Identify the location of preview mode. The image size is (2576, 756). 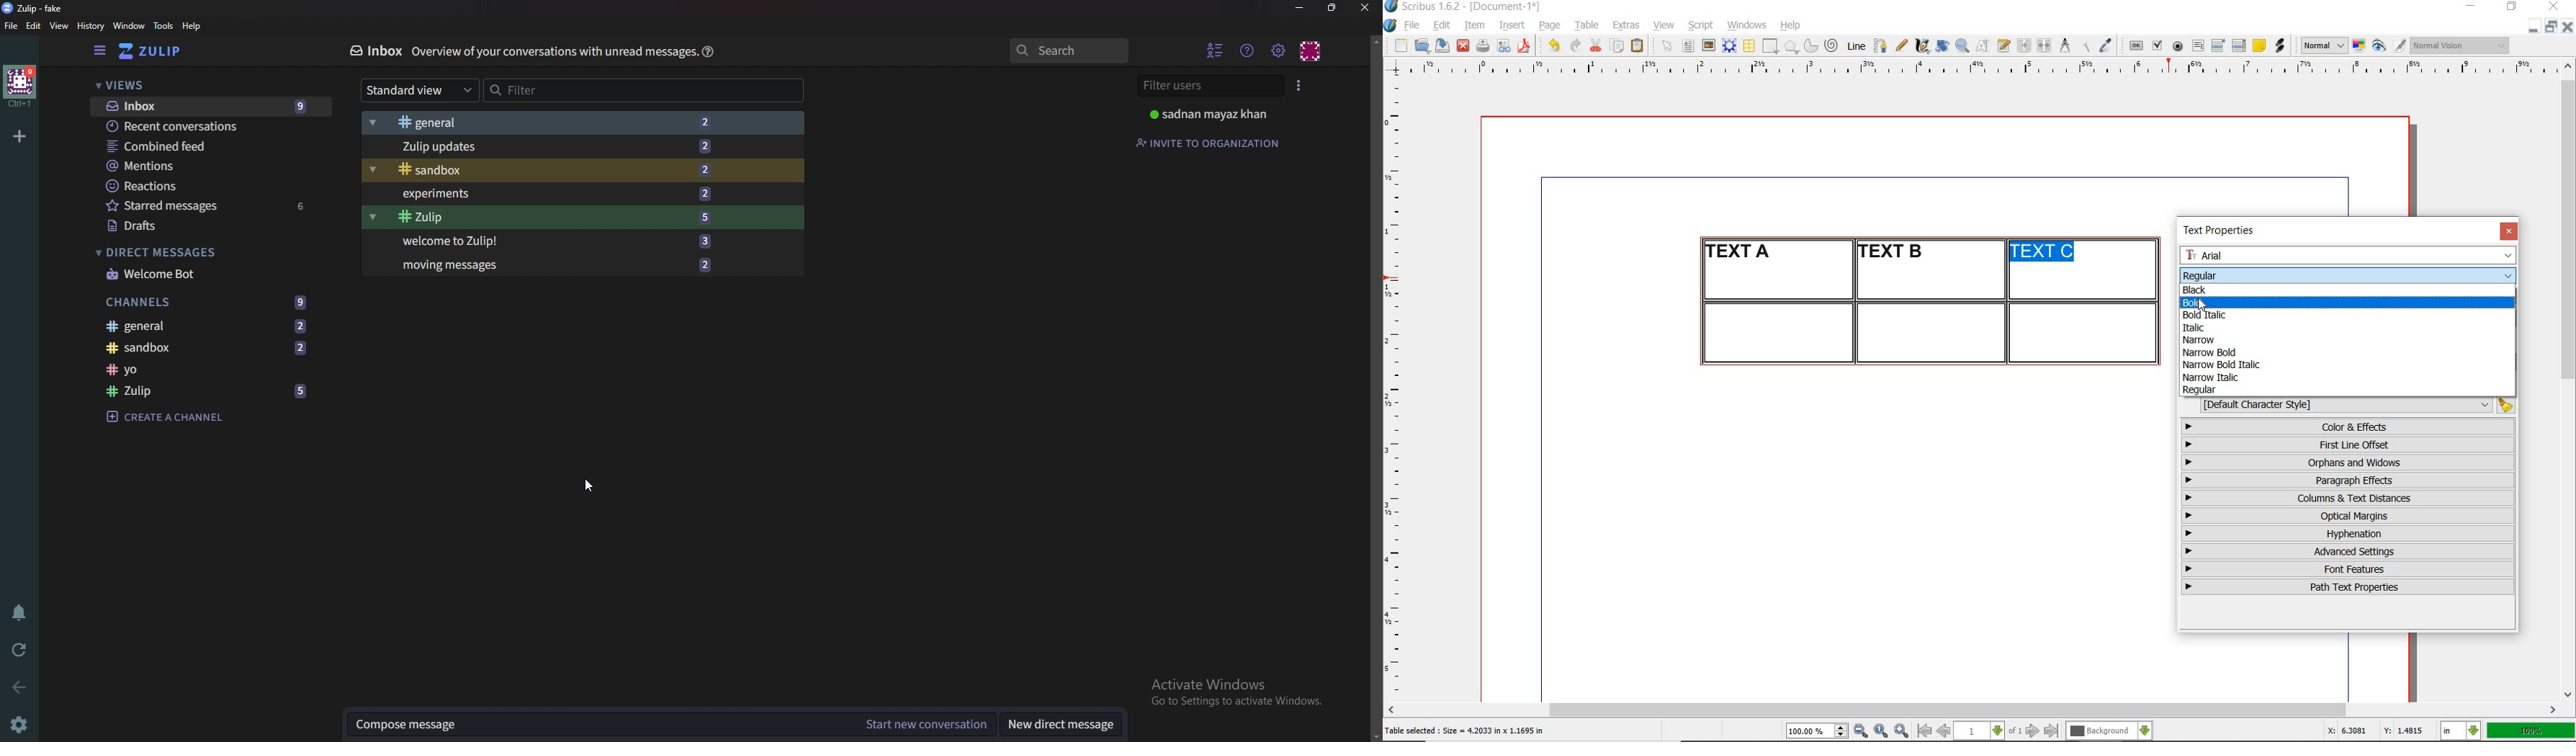
(2389, 46).